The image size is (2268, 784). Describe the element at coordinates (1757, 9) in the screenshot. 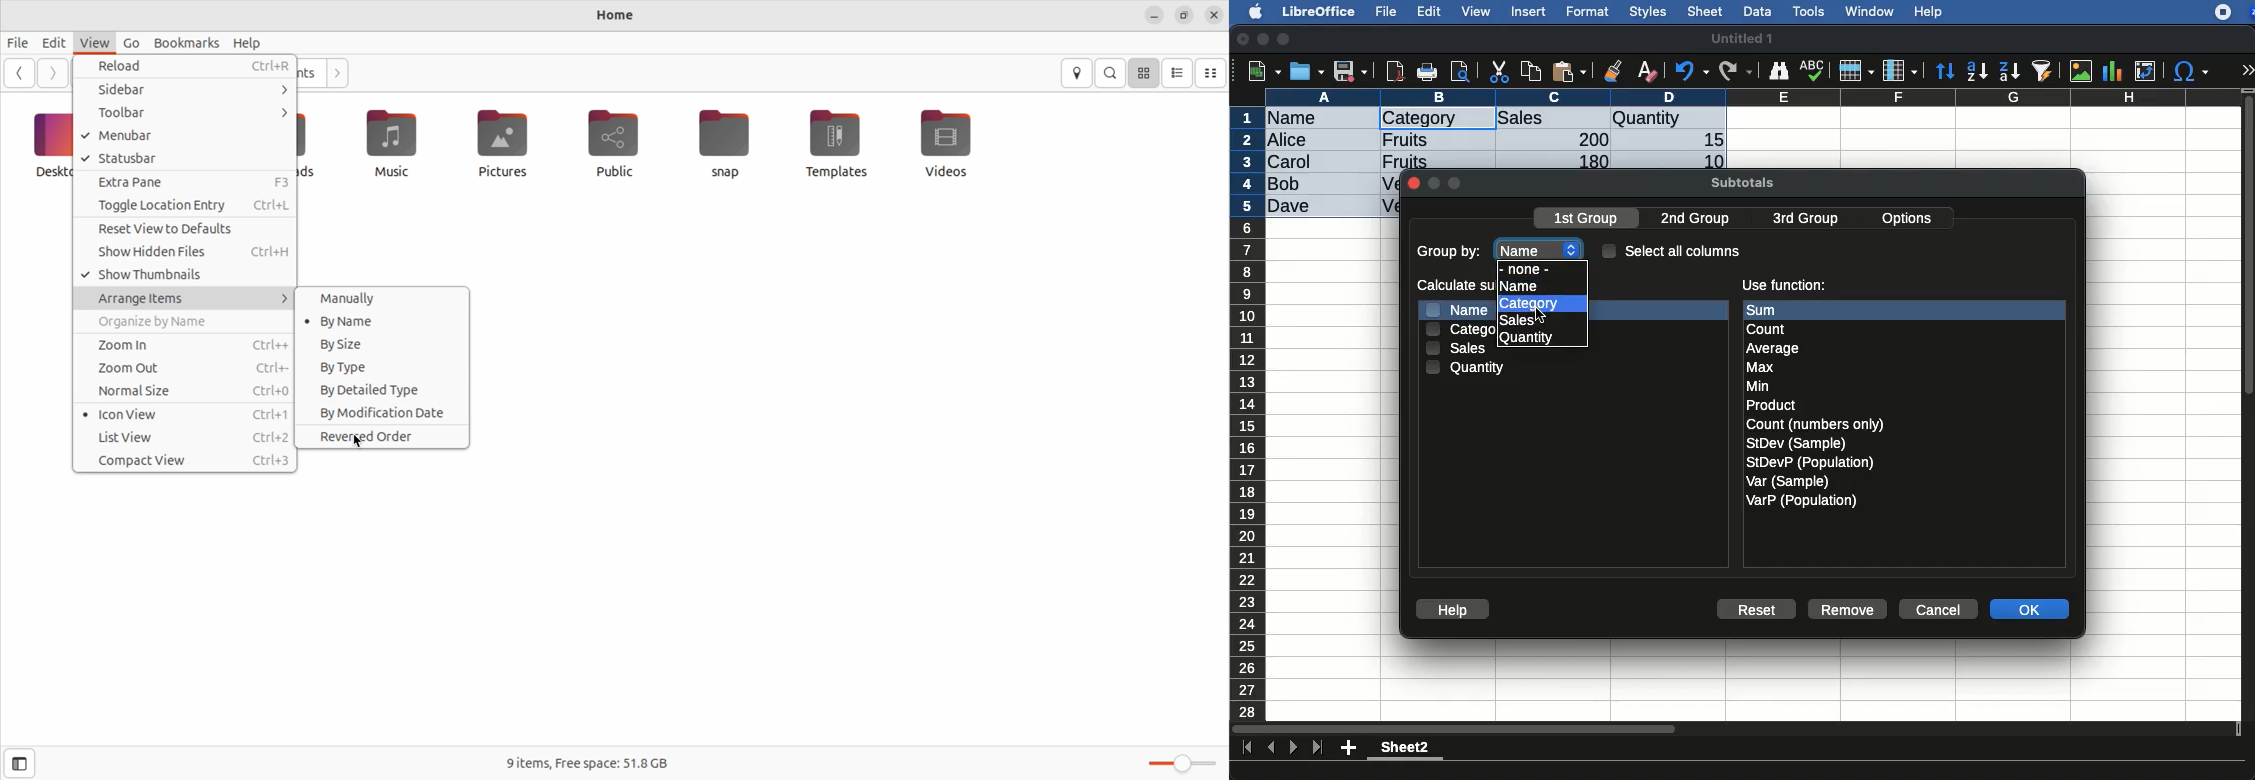

I see `data` at that location.